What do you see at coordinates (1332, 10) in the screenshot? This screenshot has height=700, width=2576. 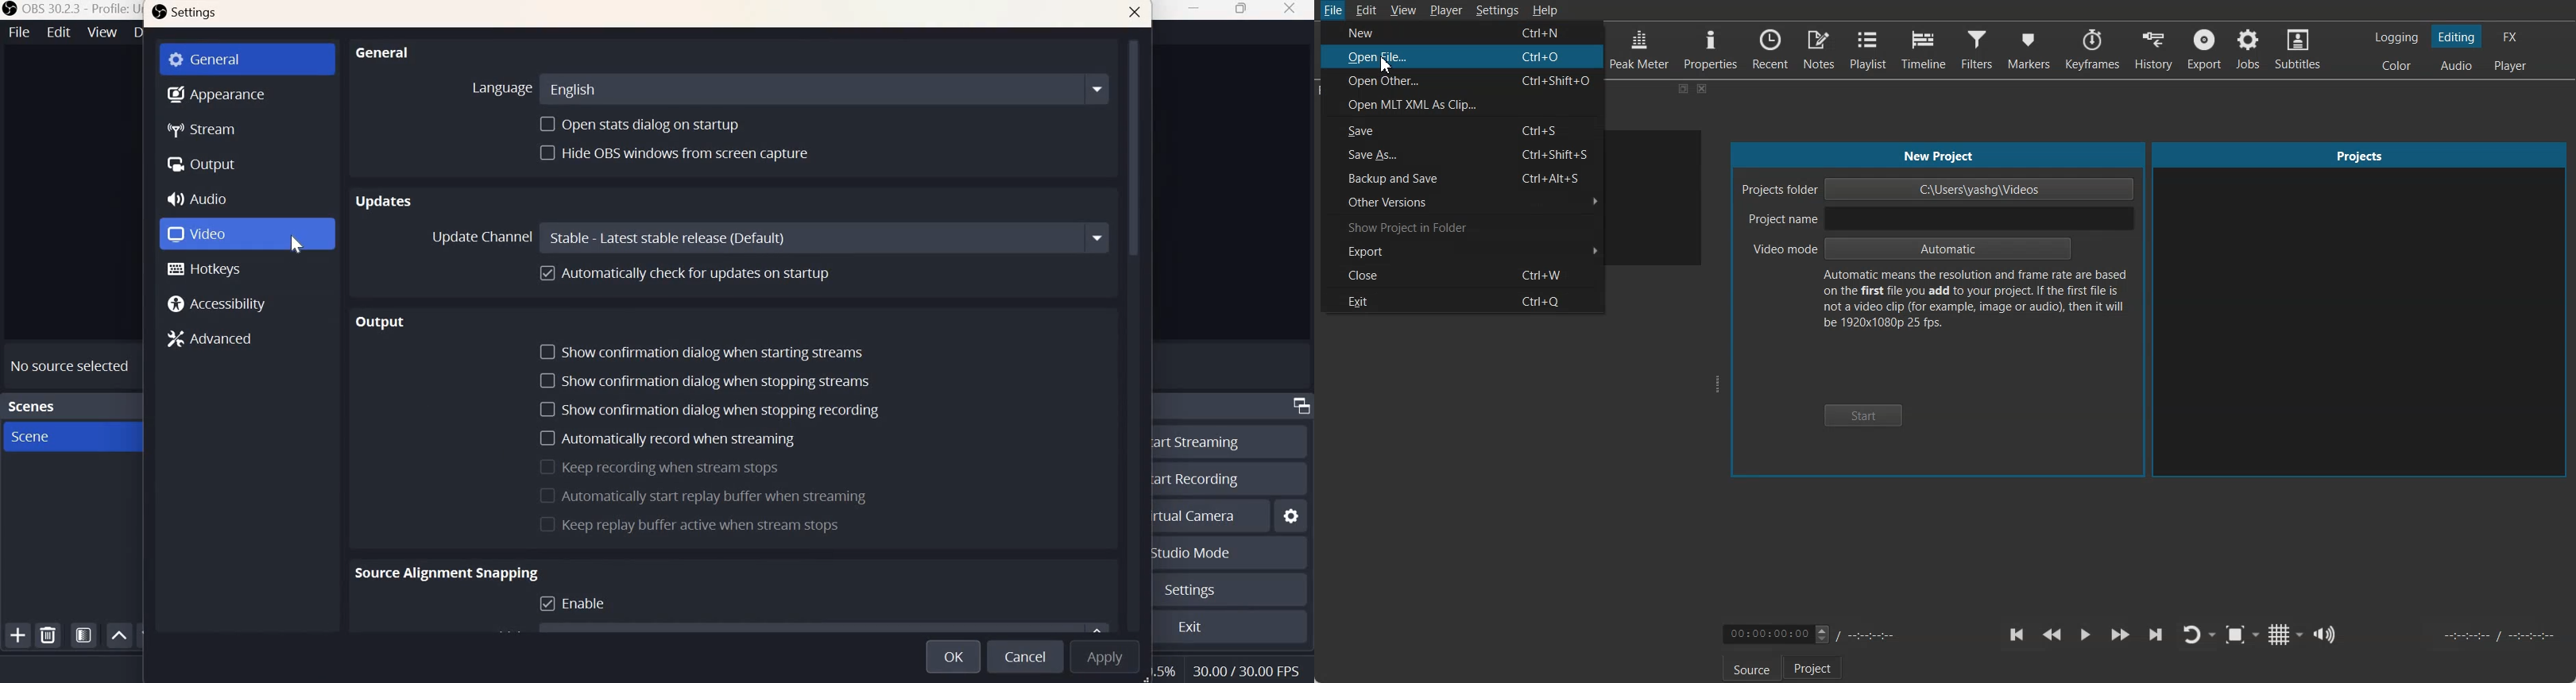 I see `File` at bounding box center [1332, 10].